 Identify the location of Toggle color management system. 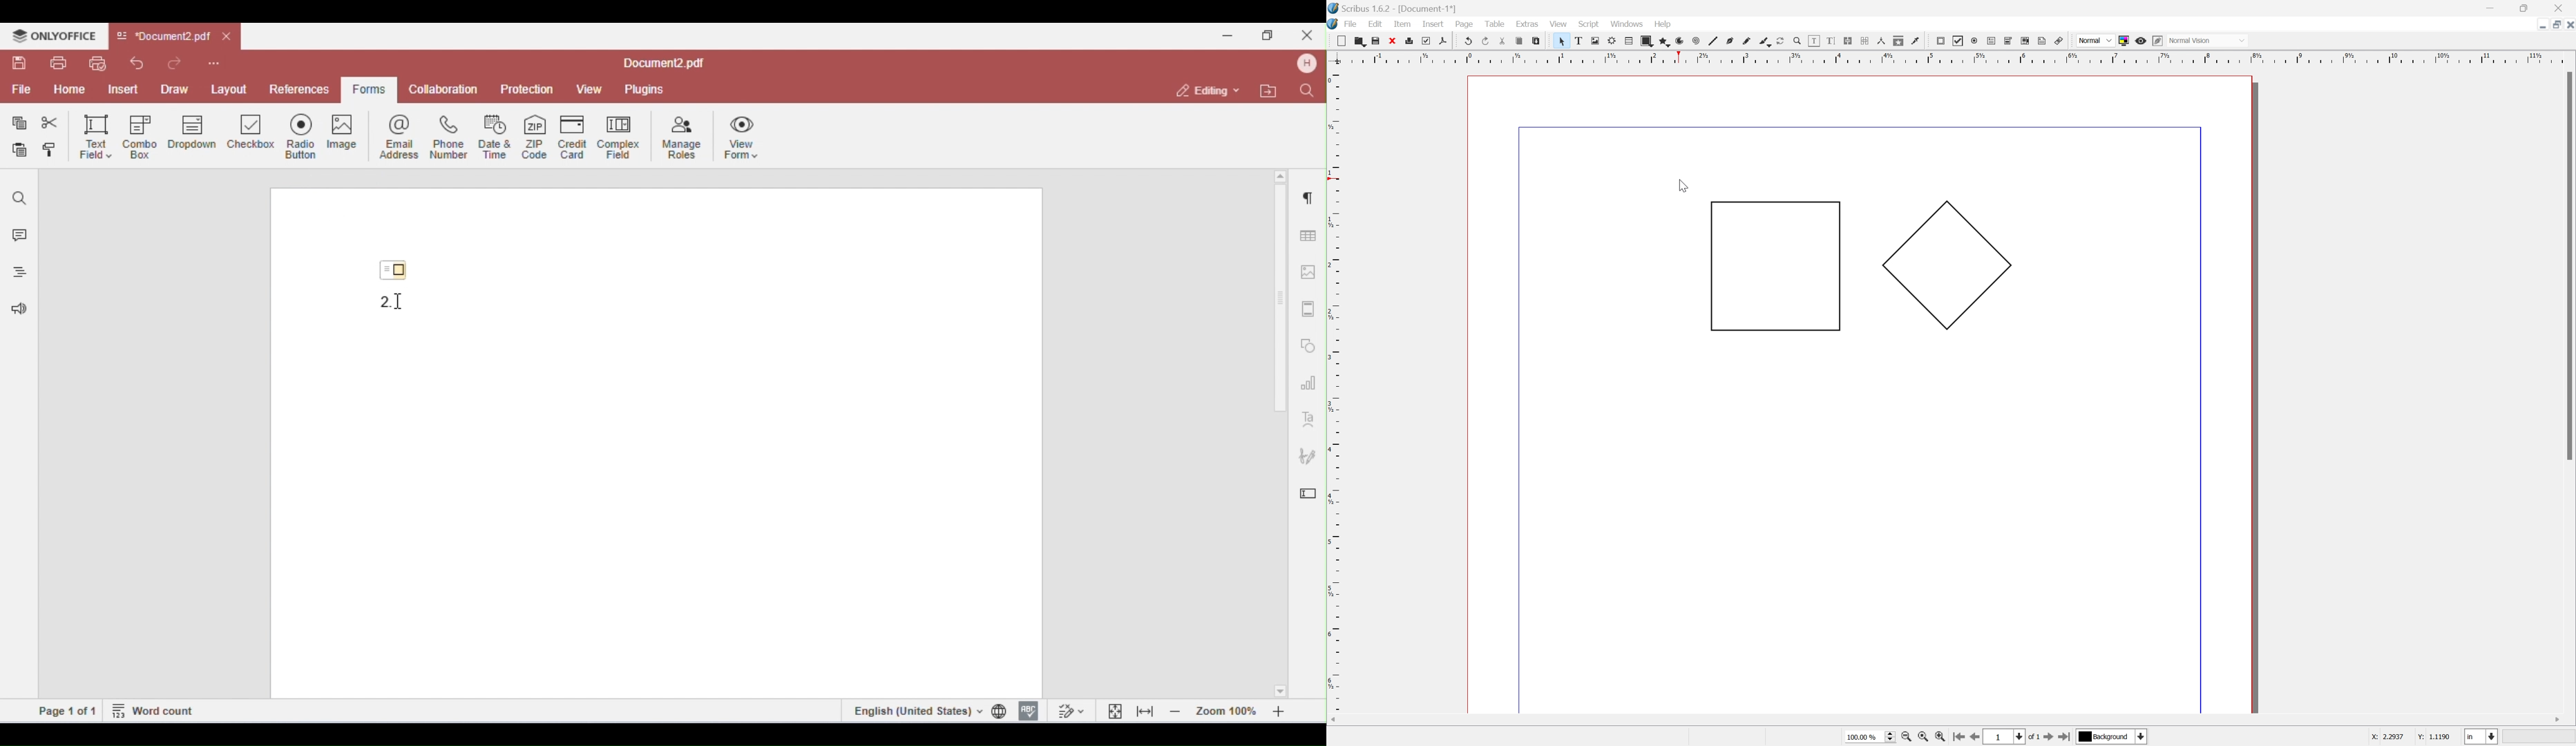
(2125, 41).